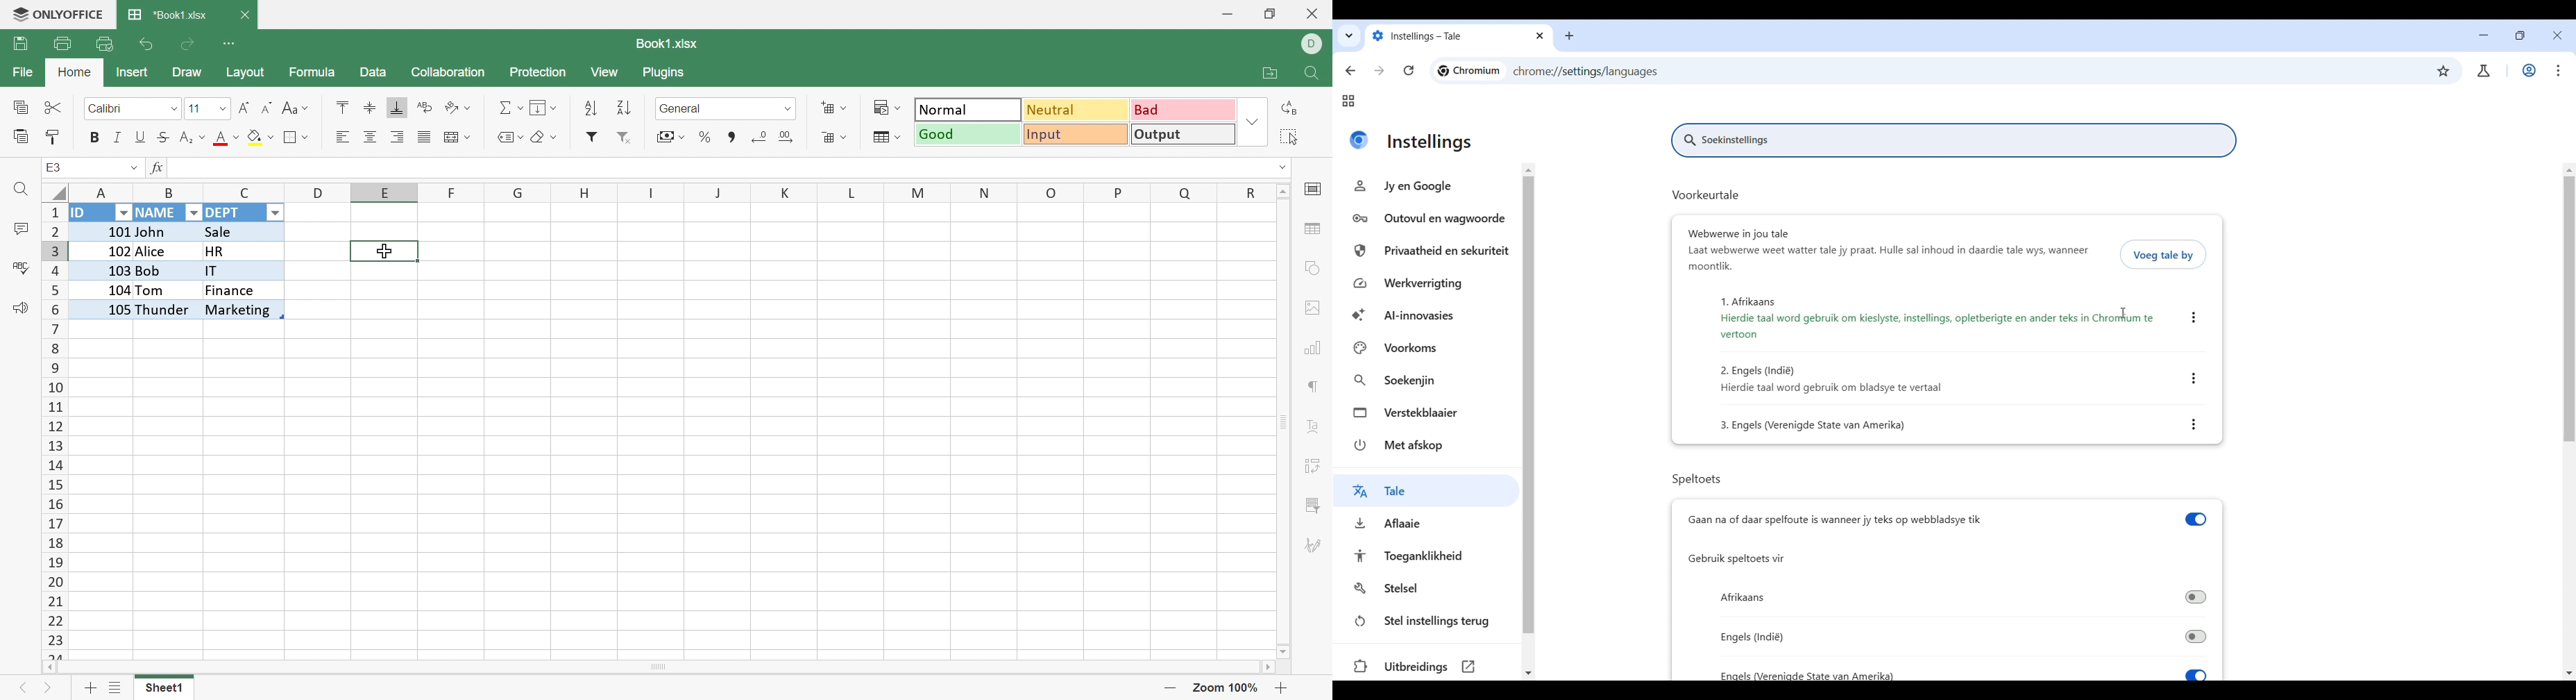 The height and width of the screenshot is (700, 2576). Describe the element at coordinates (1348, 38) in the screenshot. I see `Quick search tabs` at that location.